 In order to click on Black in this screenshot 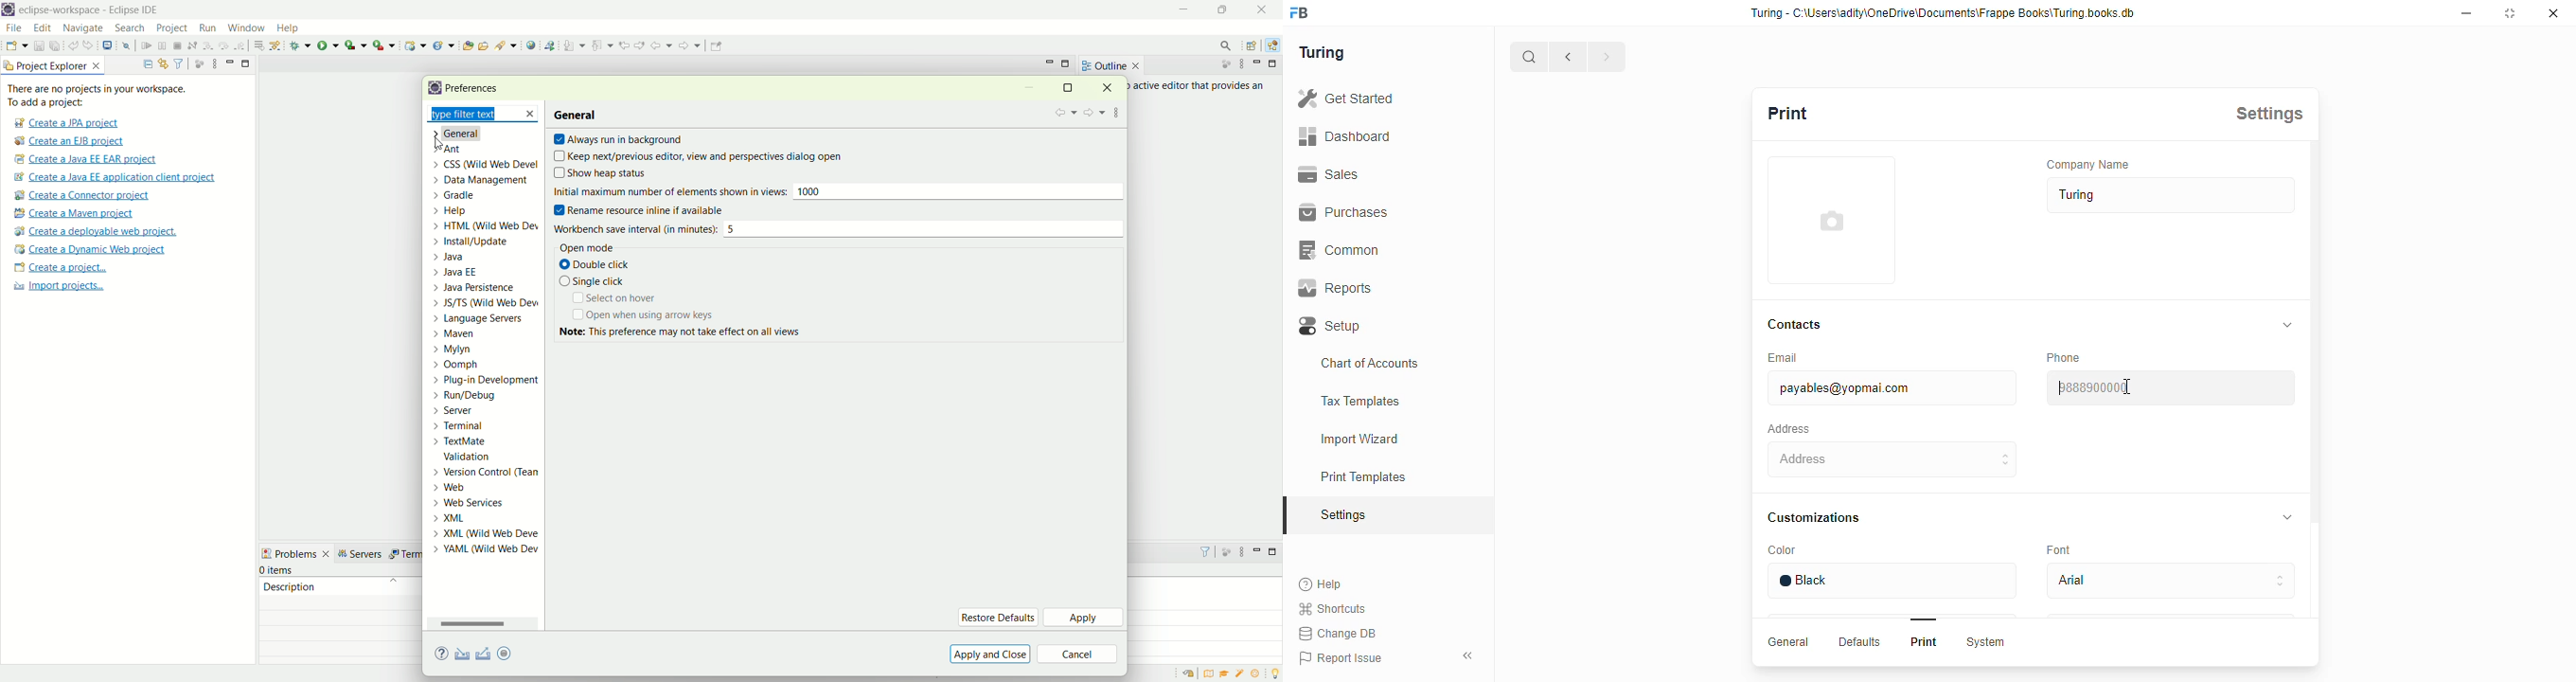, I will do `click(1887, 580)`.